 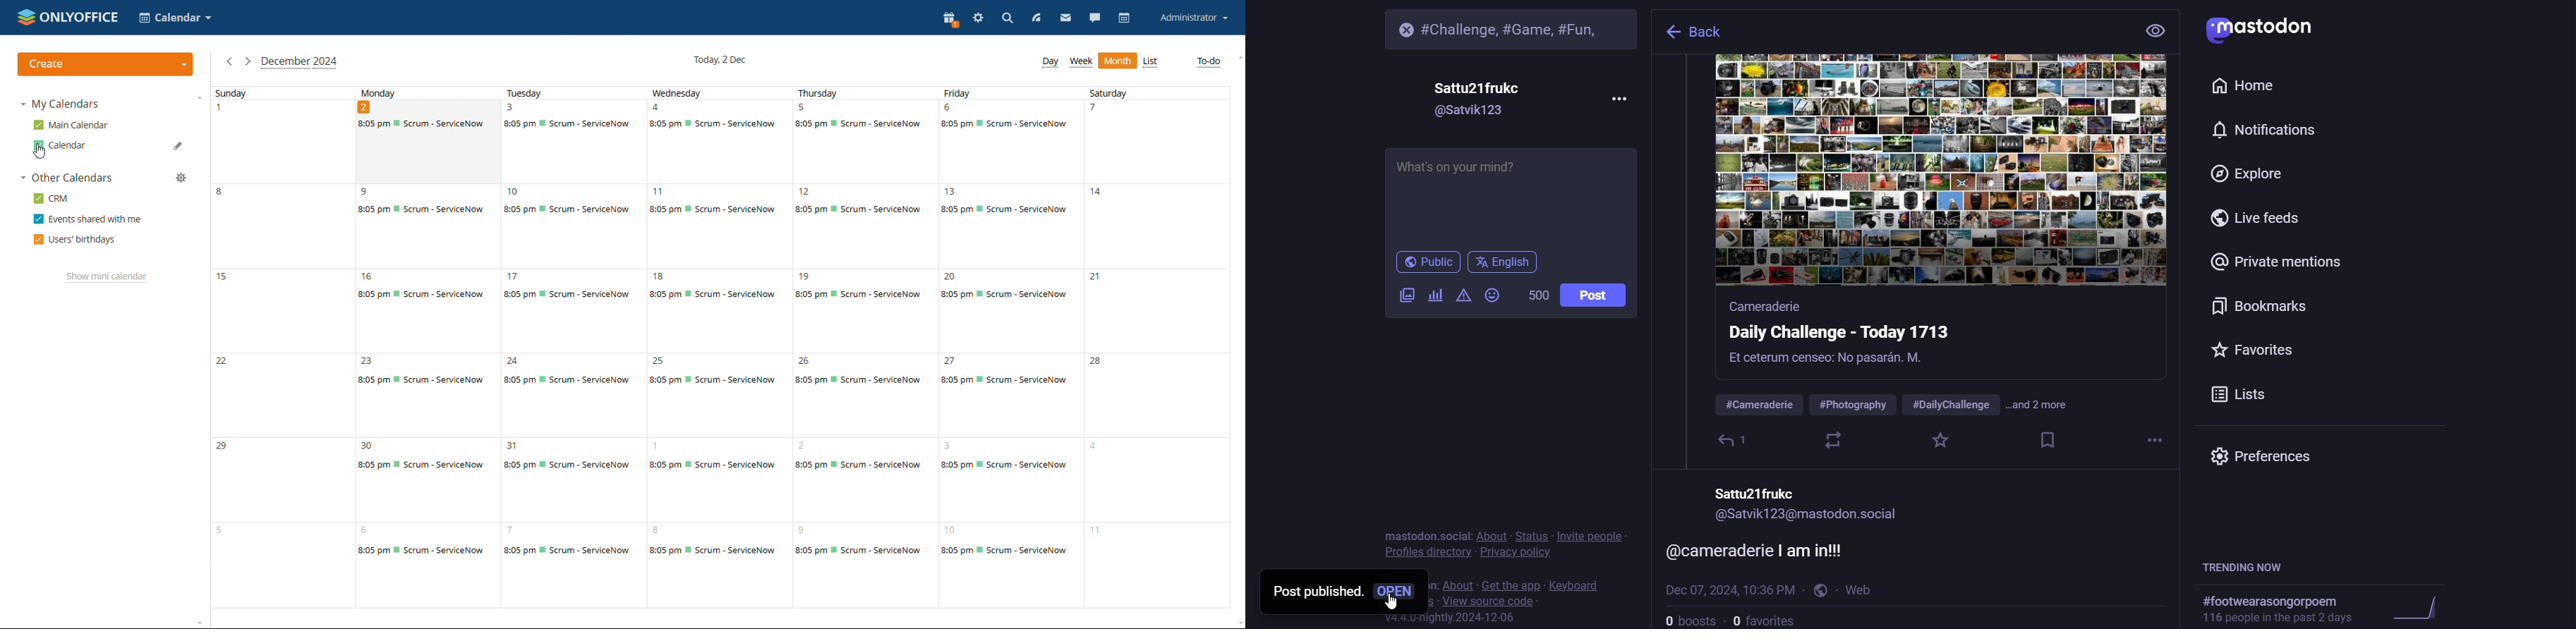 What do you see at coordinates (2260, 130) in the screenshot?
I see `notification` at bounding box center [2260, 130].